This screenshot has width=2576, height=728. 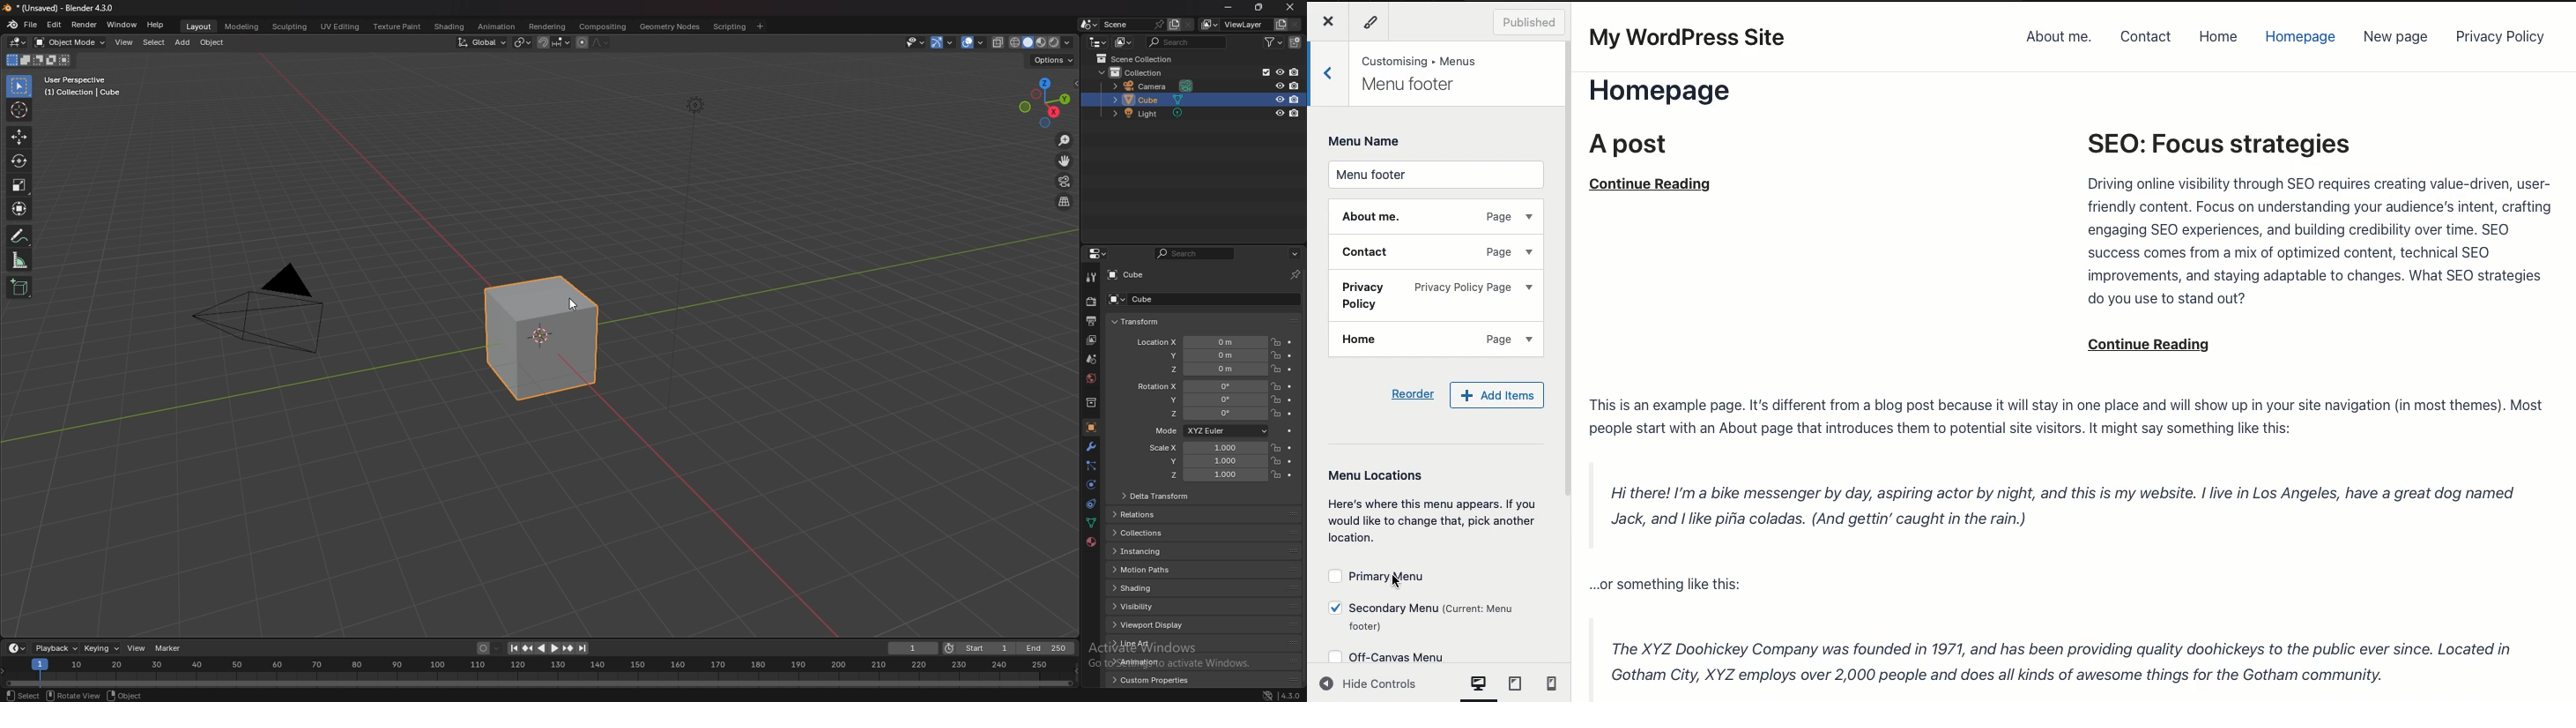 What do you see at coordinates (85, 85) in the screenshot?
I see `user perspective` at bounding box center [85, 85].